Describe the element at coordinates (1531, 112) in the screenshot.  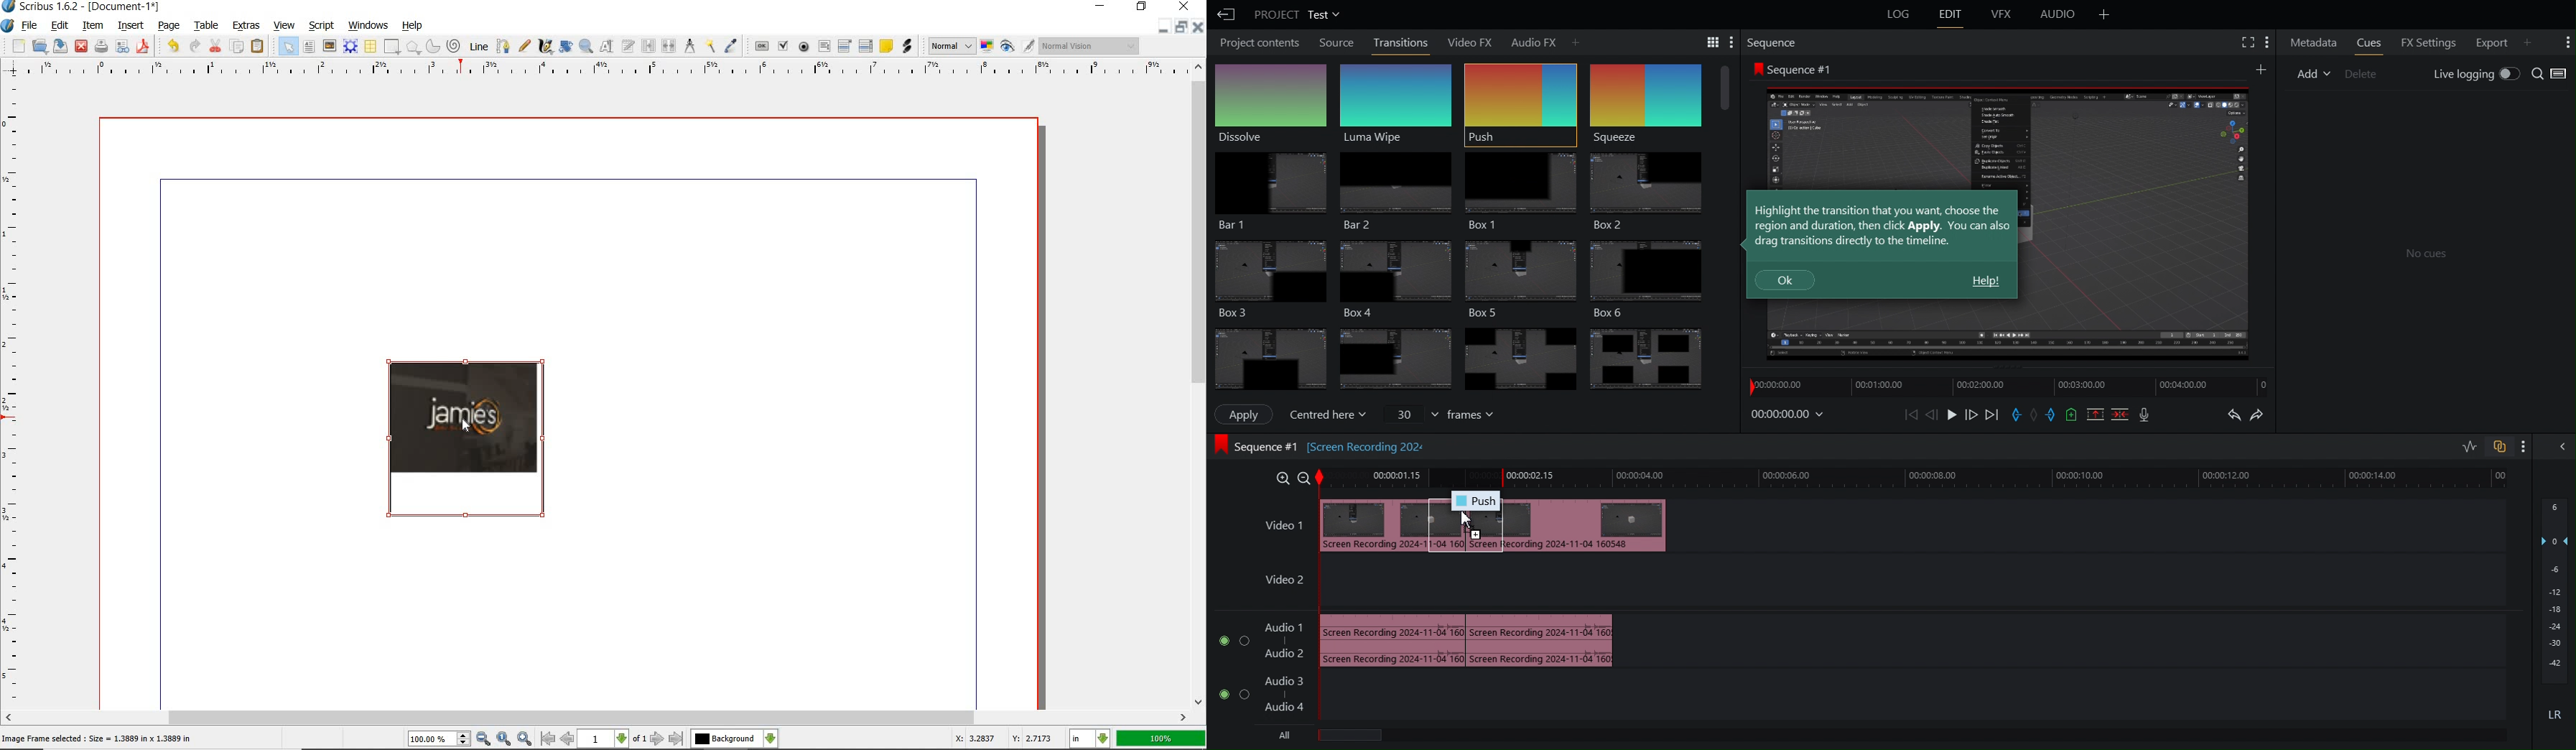
I see `Cursor` at that location.